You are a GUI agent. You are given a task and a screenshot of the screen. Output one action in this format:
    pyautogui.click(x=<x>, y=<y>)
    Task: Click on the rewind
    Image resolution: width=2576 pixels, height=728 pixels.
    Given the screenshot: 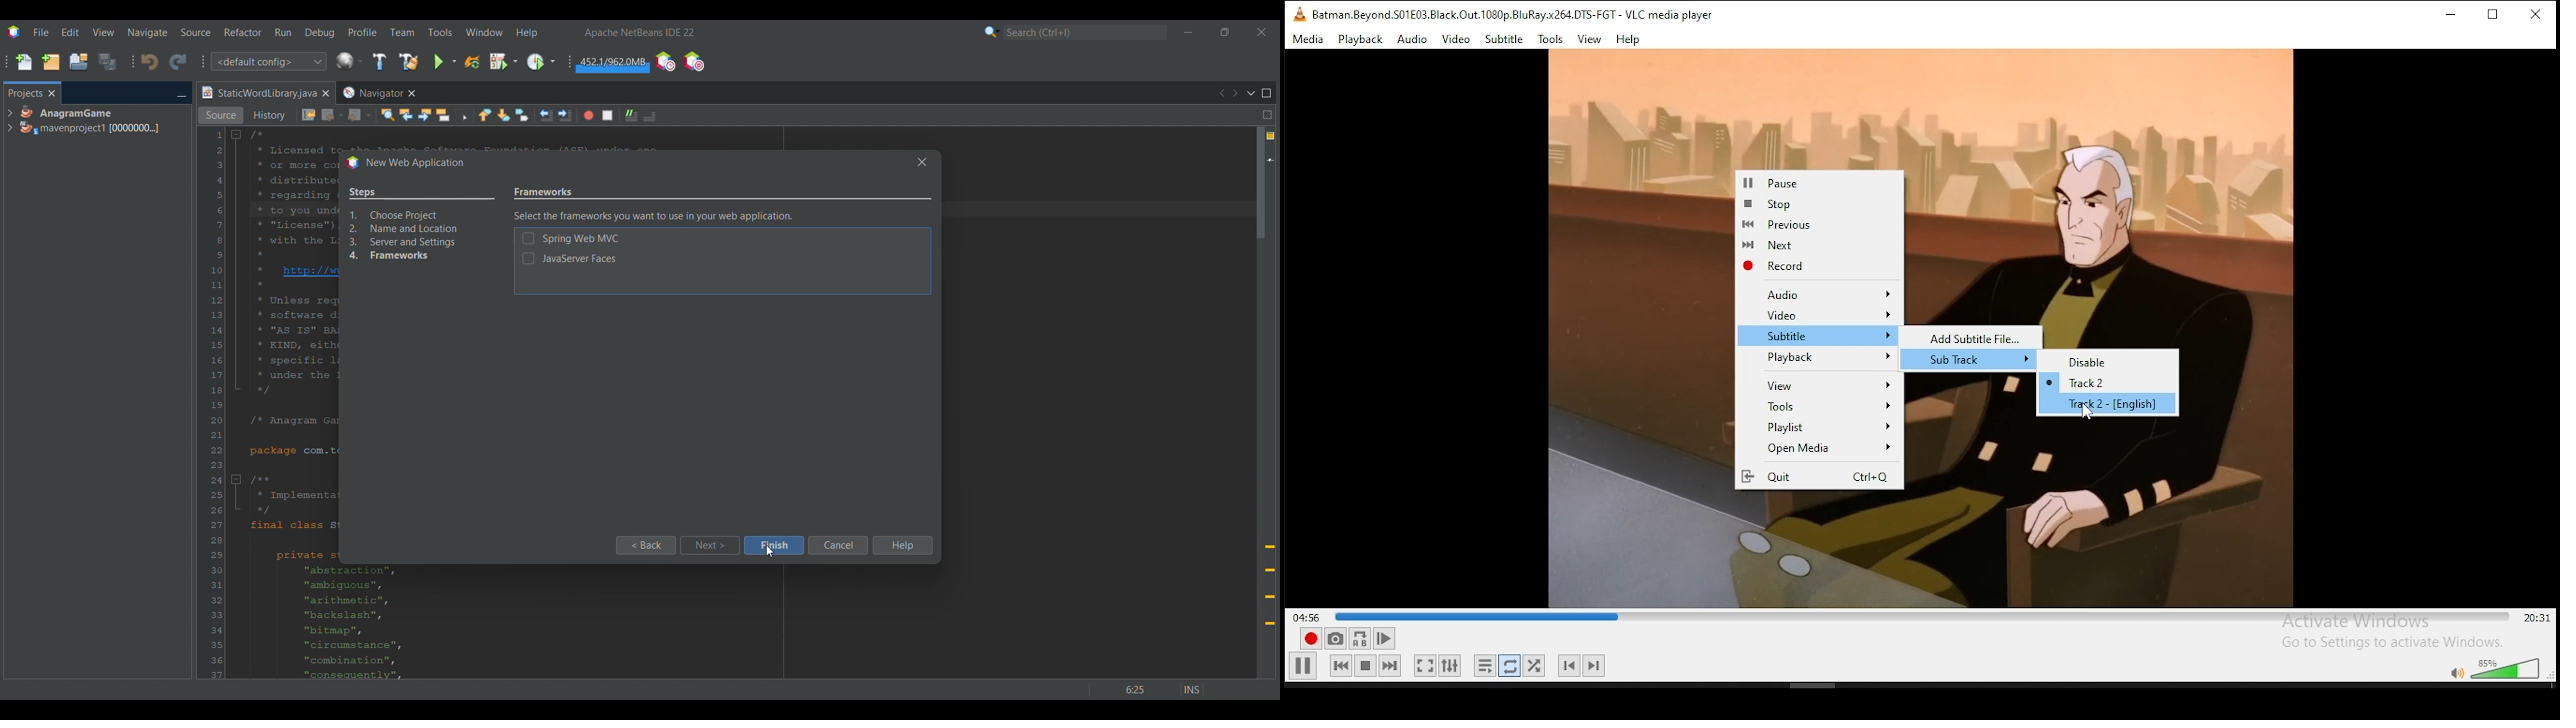 What is the action you would take?
    pyautogui.click(x=1341, y=667)
    